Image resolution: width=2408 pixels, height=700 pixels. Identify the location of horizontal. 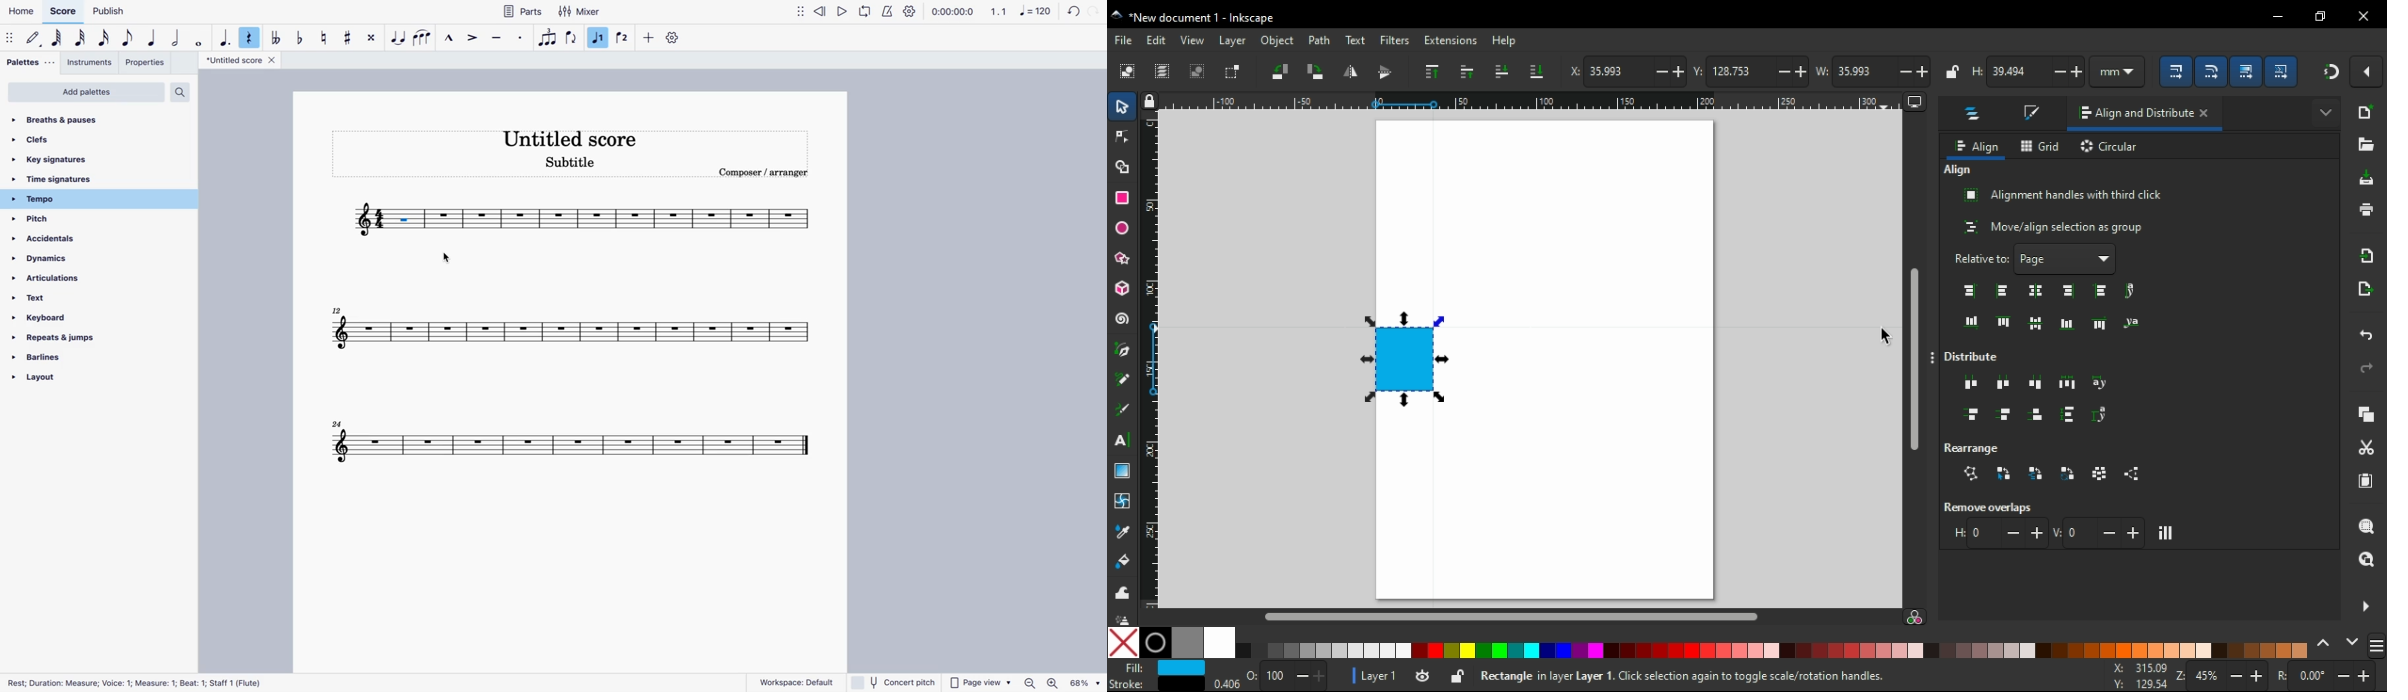
(1996, 534).